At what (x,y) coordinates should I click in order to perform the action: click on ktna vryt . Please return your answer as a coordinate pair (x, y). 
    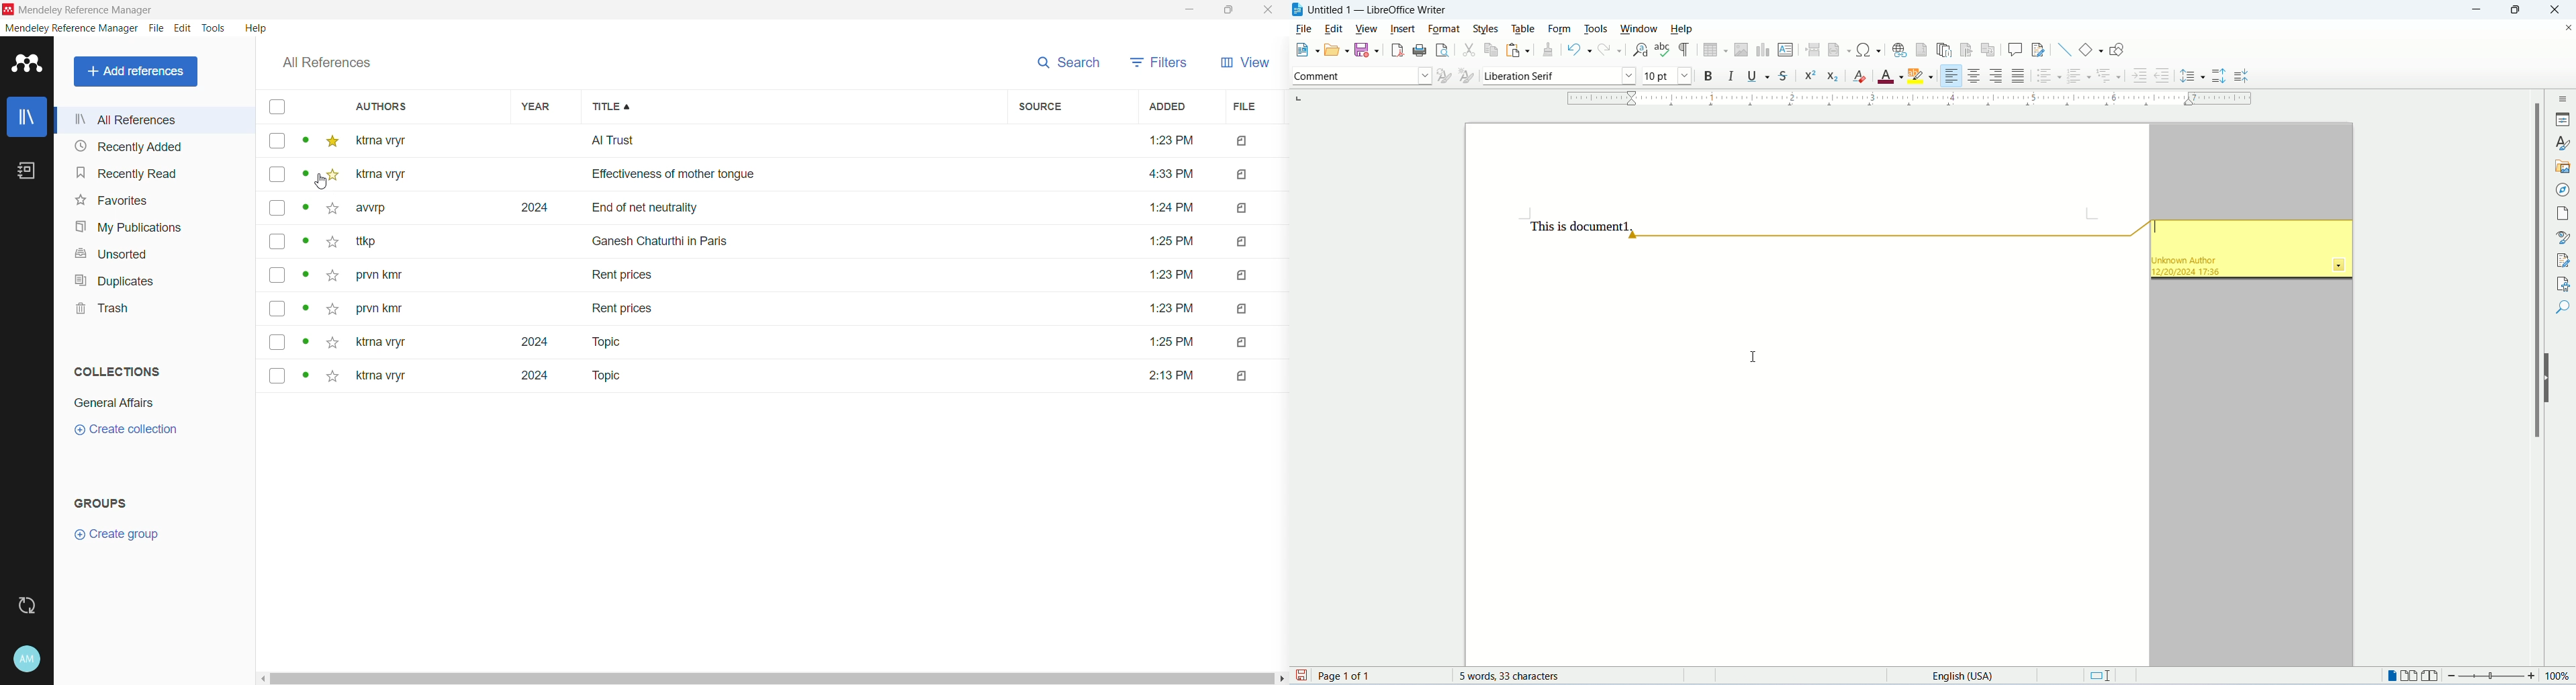
    Looking at the image, I should click on (378, 343).